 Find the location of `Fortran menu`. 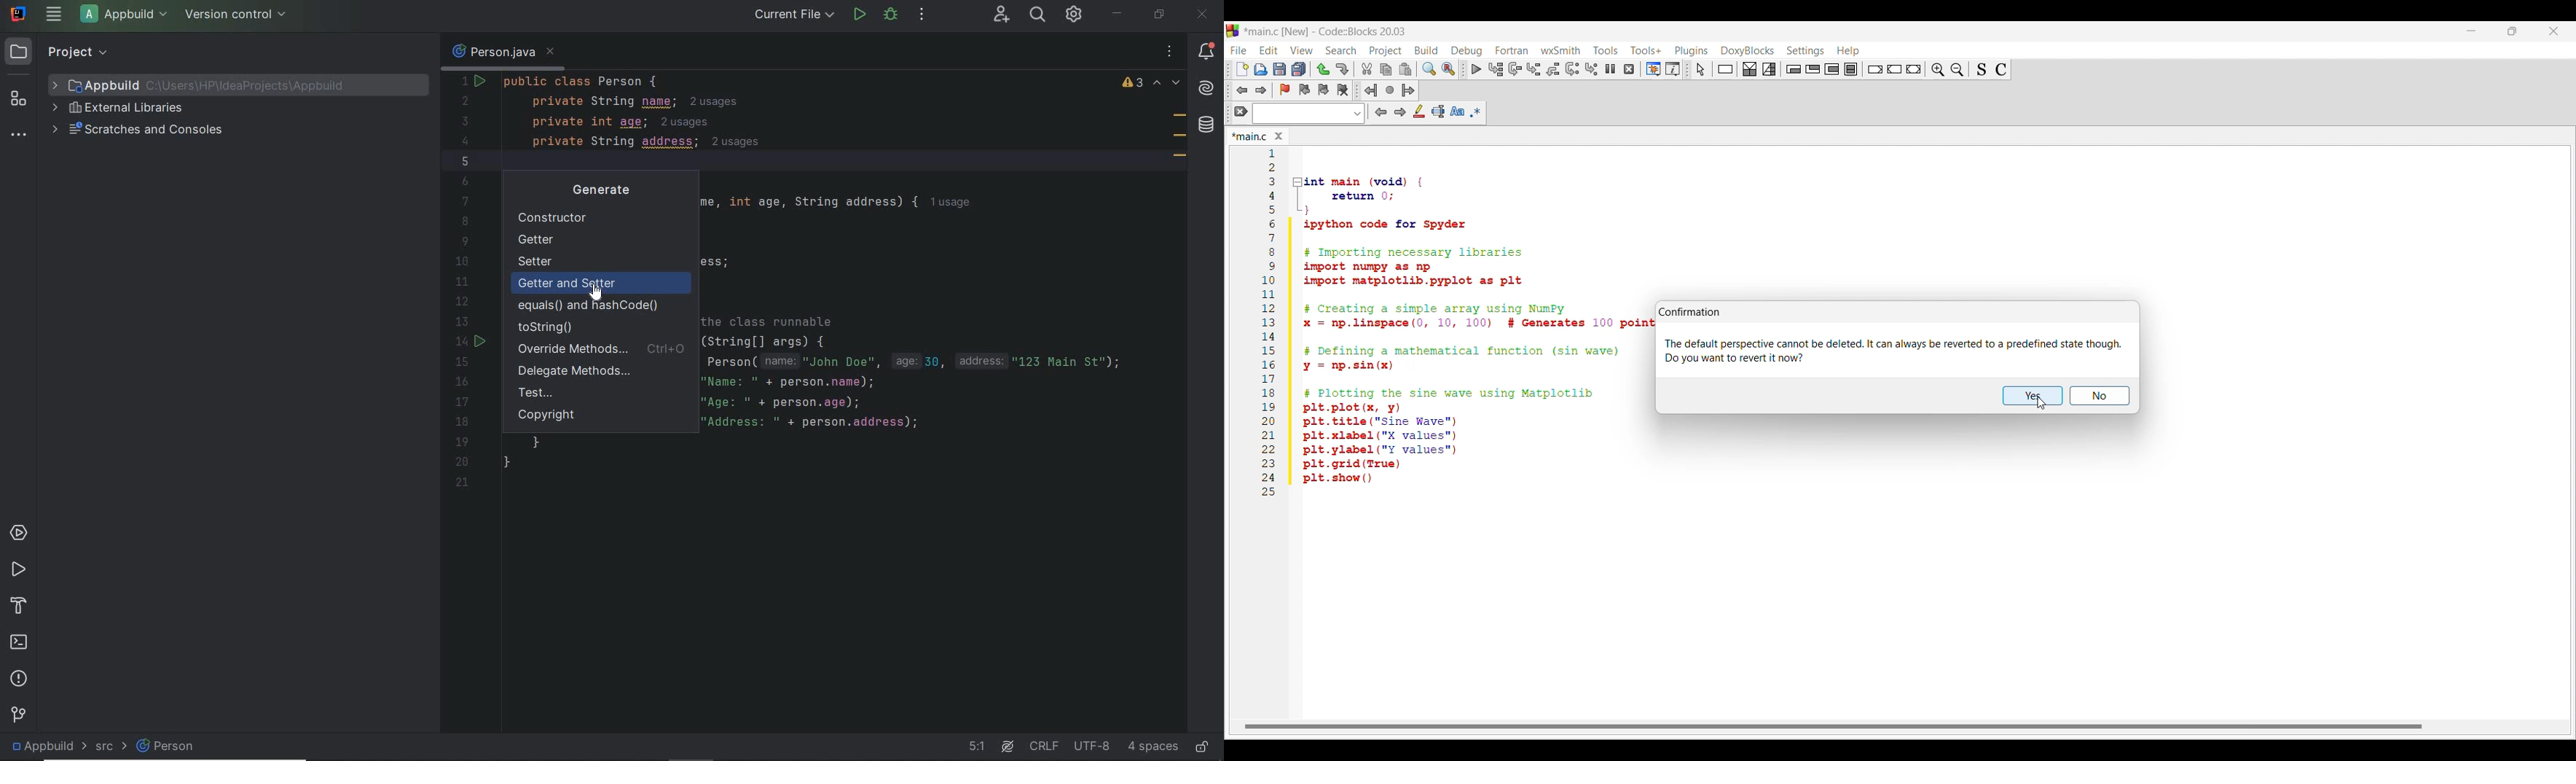

Fortran menu is located at coordinates (1512, 50).